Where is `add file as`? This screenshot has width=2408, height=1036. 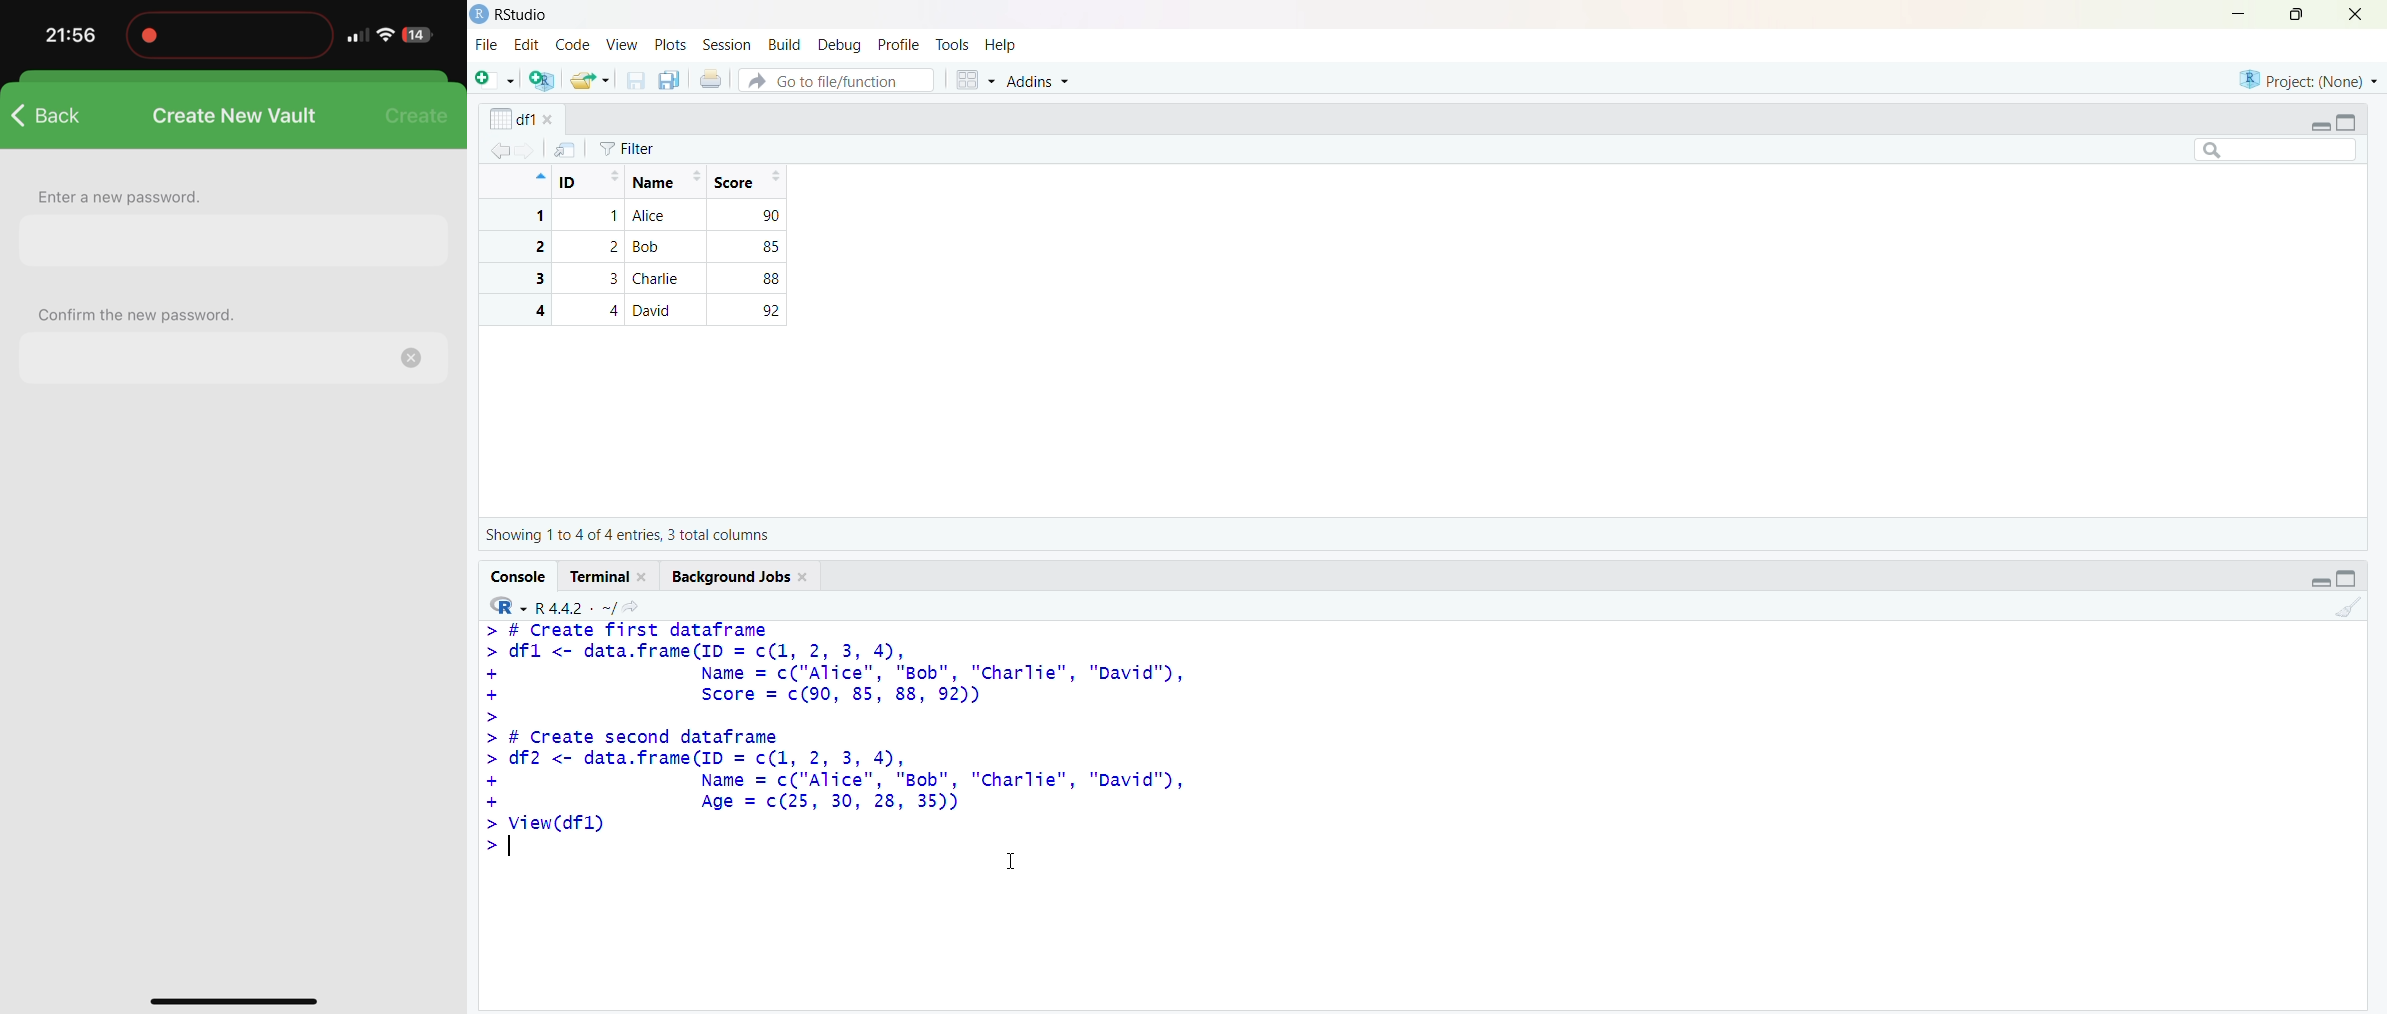
add file as is located at coordinates (499, 79).